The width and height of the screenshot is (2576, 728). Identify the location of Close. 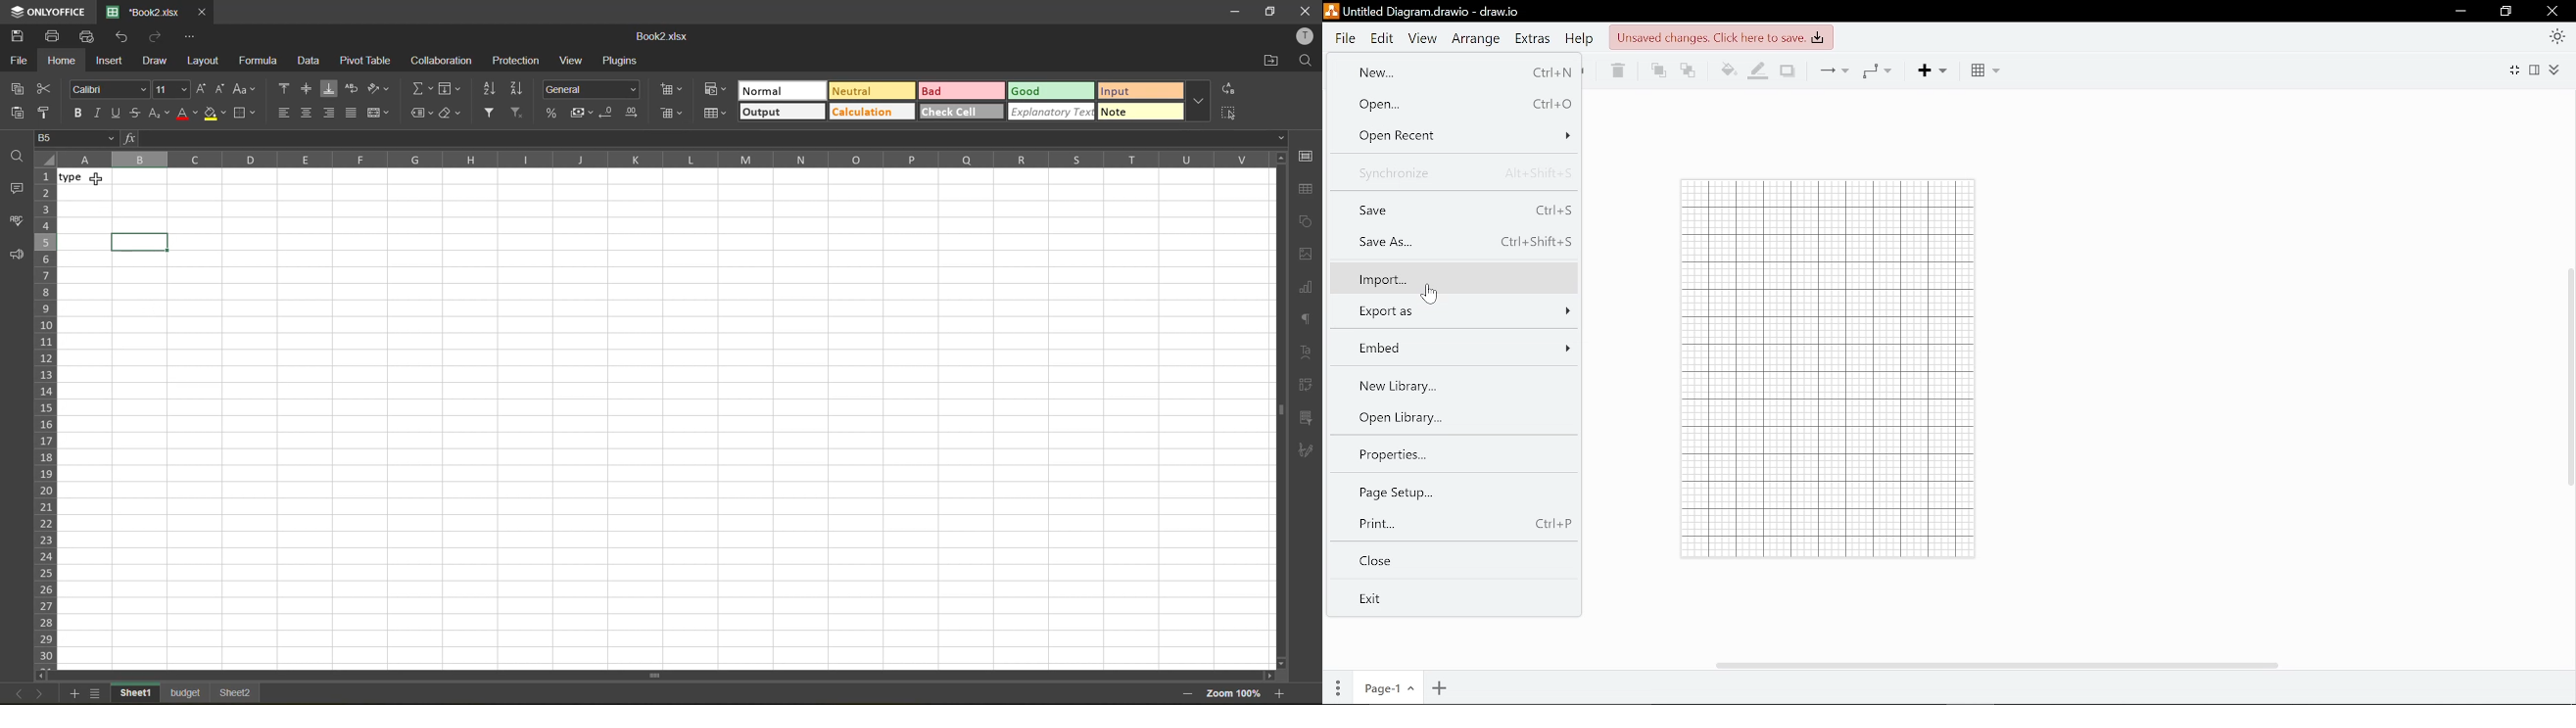
(2555, 12).